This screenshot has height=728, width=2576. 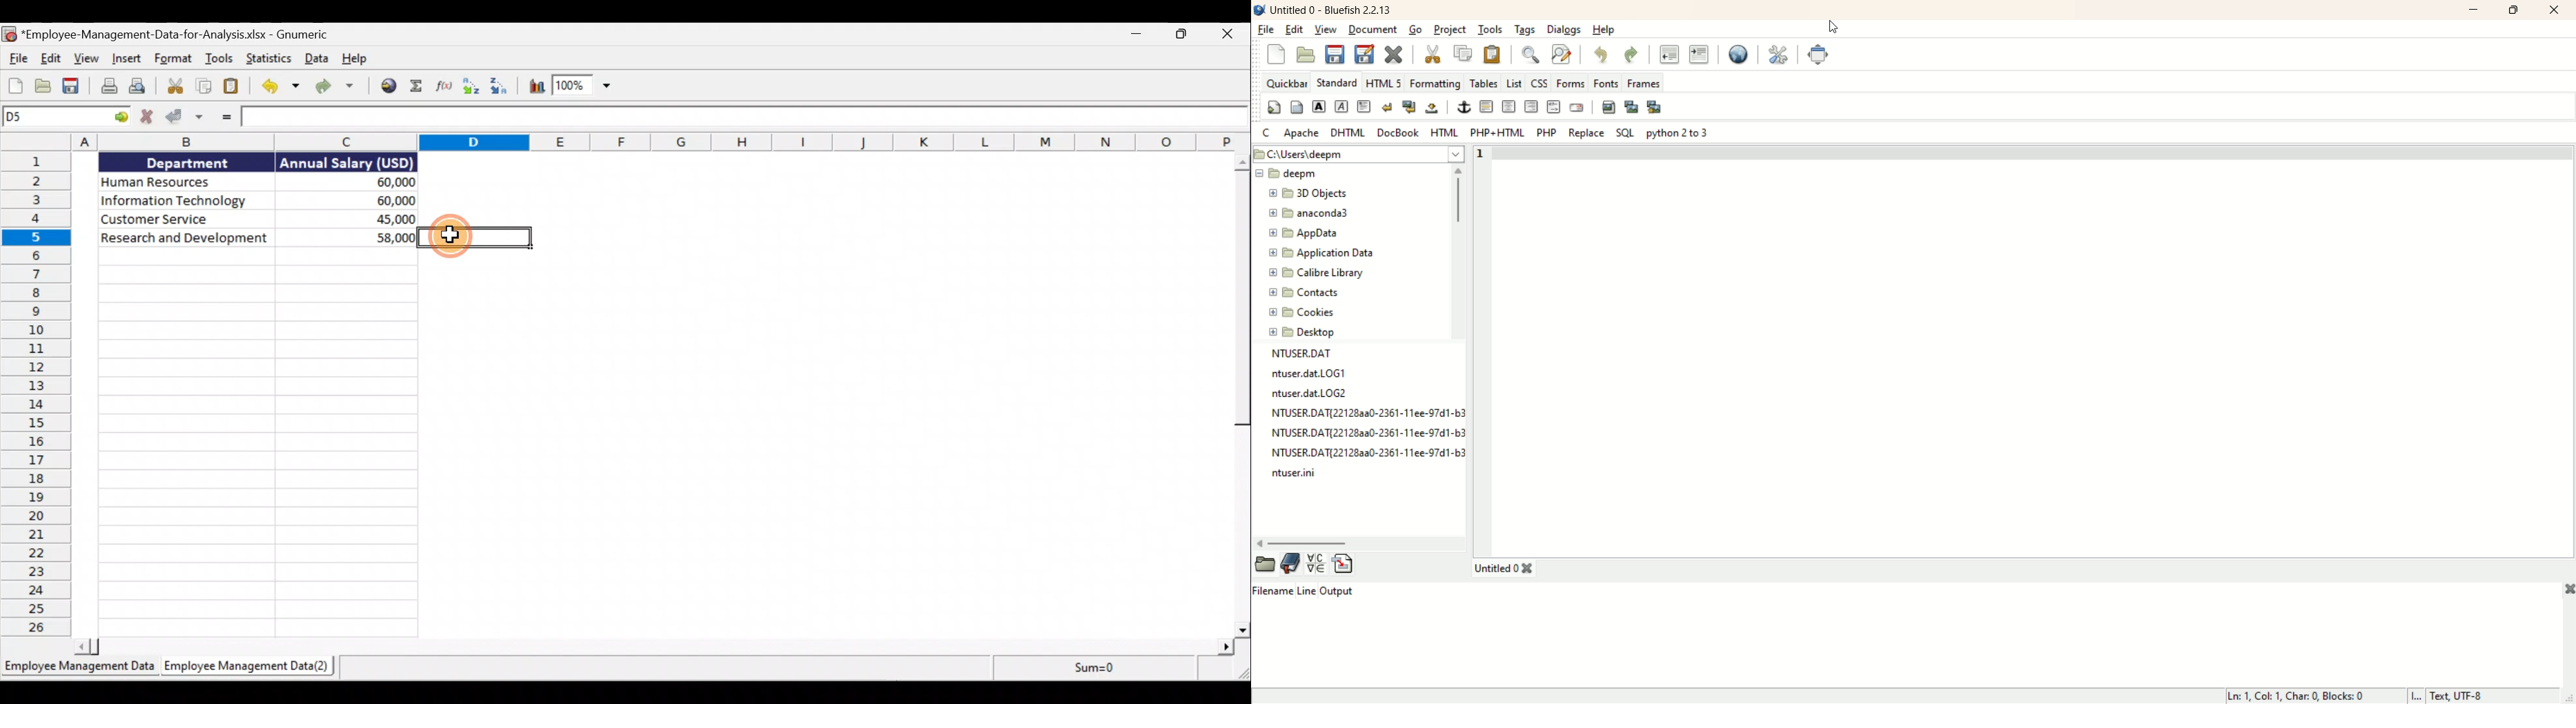 What do you see at coordinates (1489, 30) in the screenshot?
I see `tools` at bounding box center [1489, 30].